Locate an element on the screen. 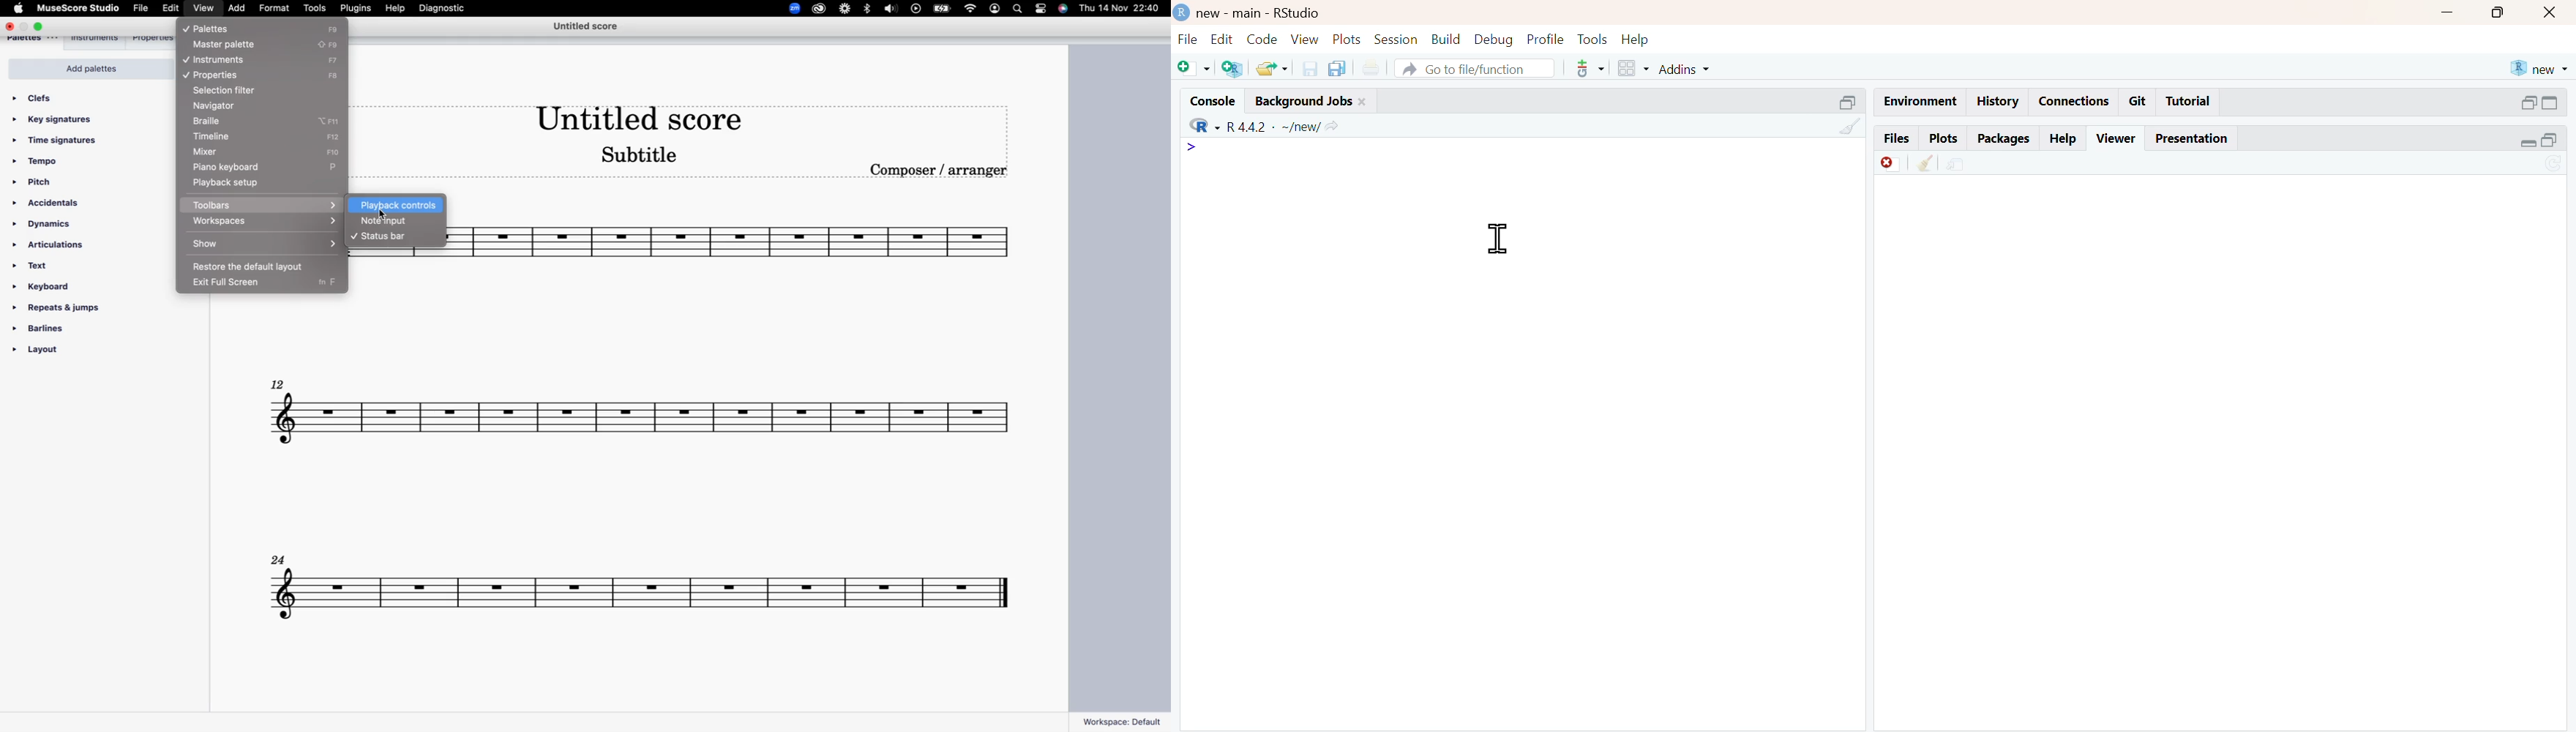 This screenshot has height=756, width=2576. share icon is located at coordinates (1333, 127).